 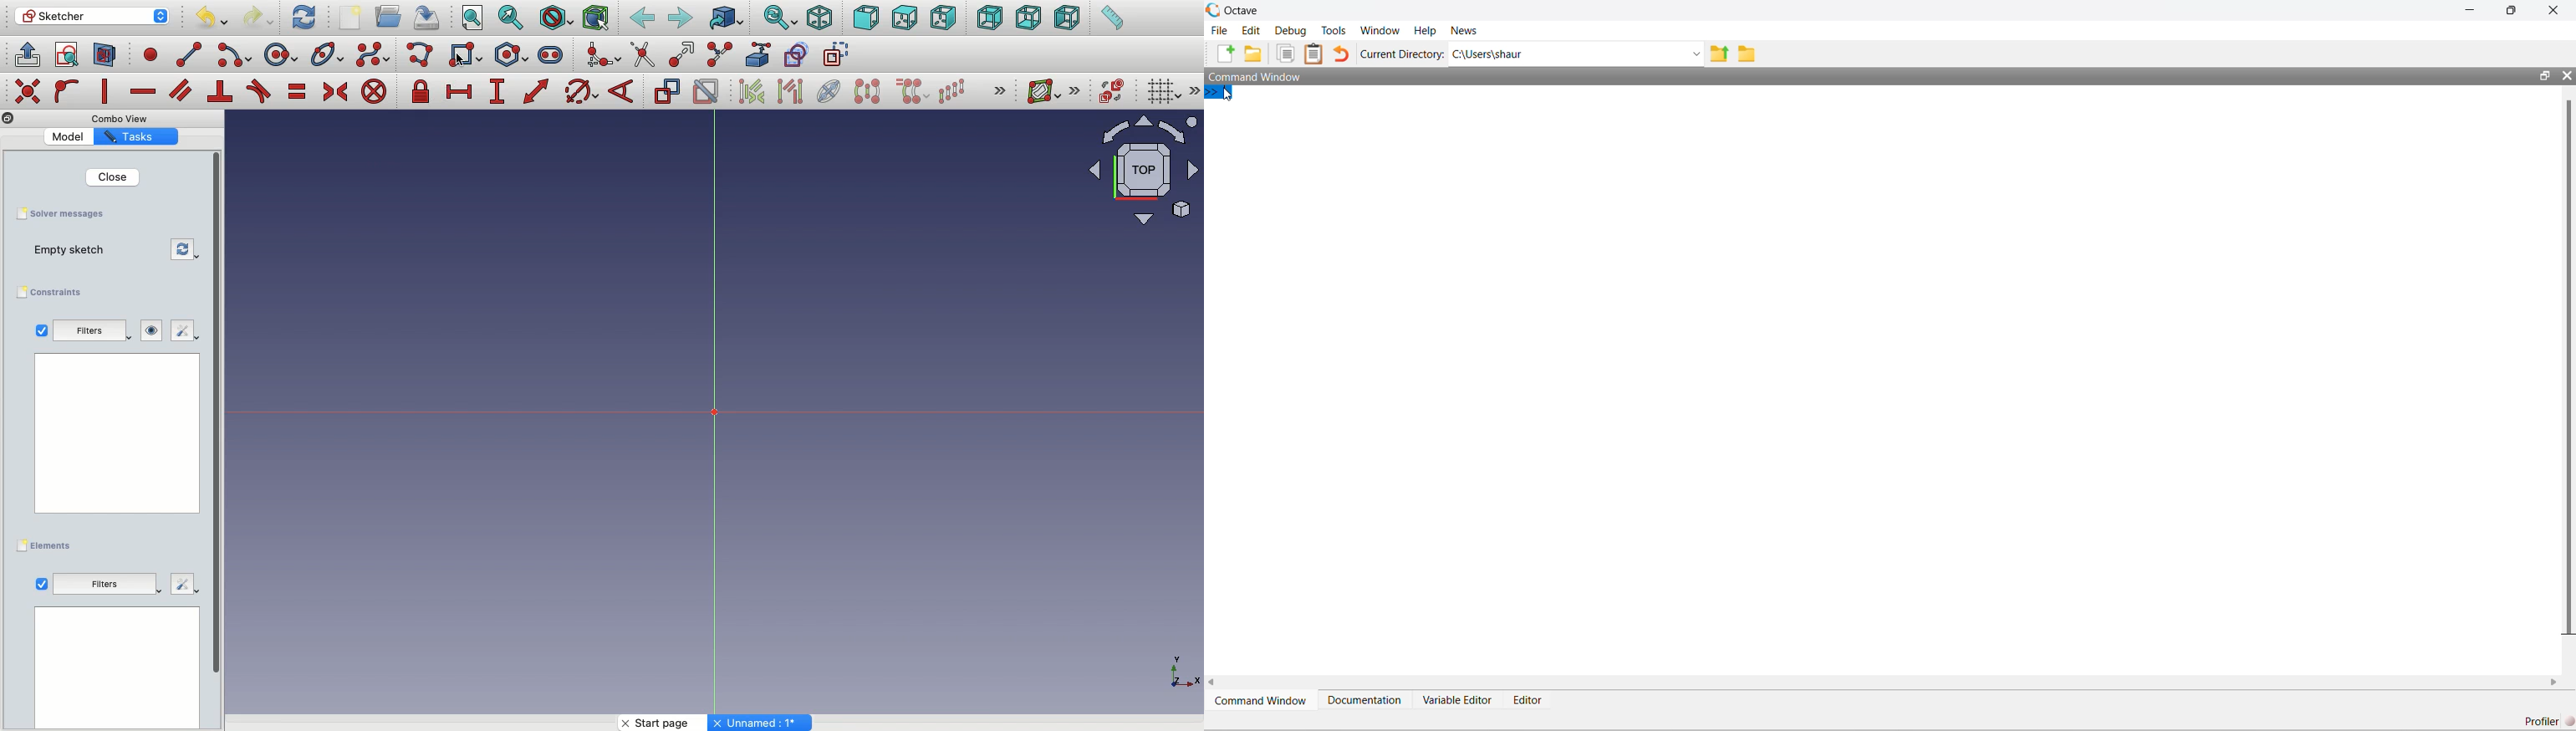 I want to click on checkbox, so click(x=41, y=330).